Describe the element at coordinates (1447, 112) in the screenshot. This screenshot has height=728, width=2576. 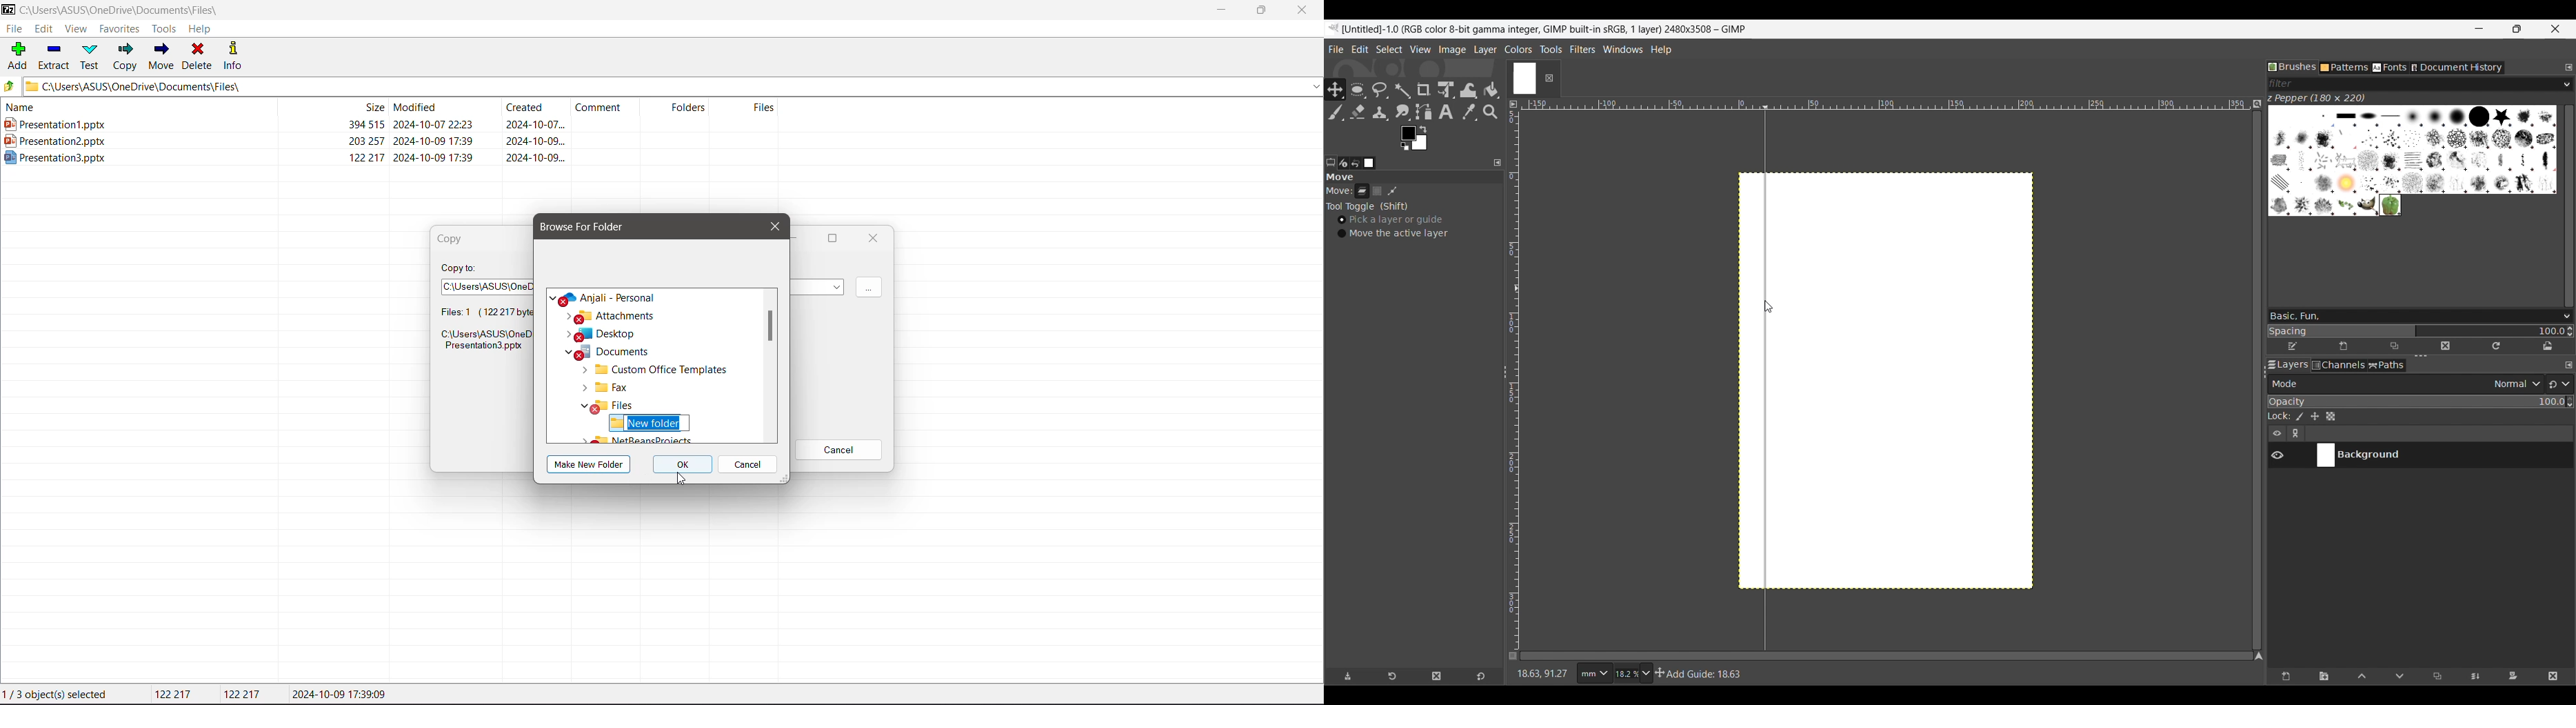
I see `Text tool` at that location.